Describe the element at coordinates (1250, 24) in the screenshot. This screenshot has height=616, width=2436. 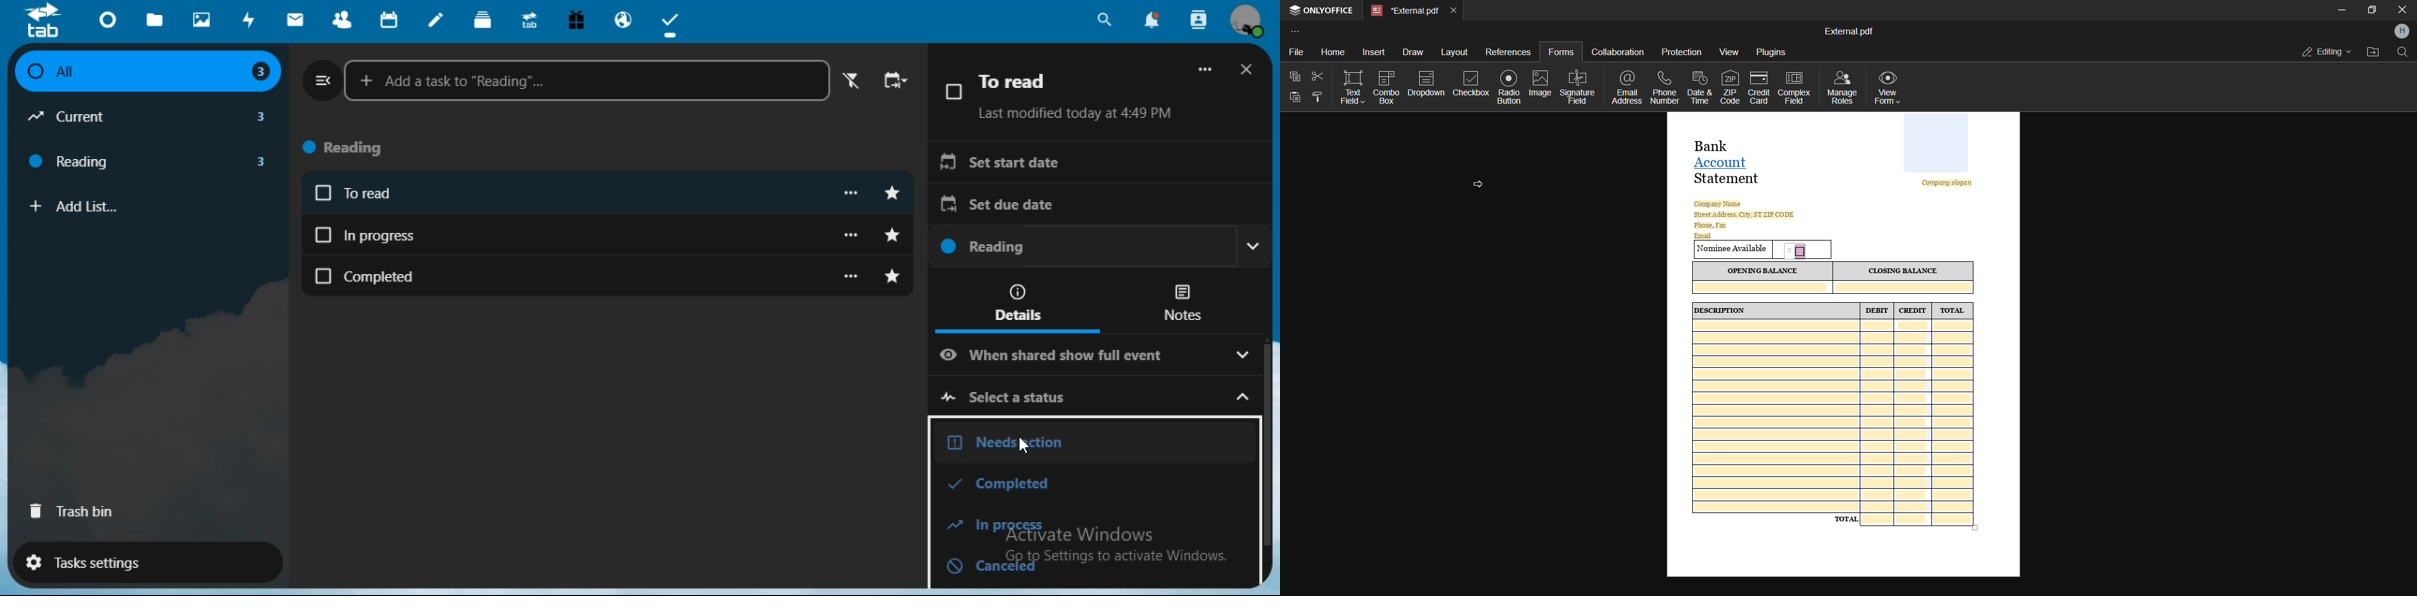
I see `view profile` at that location.